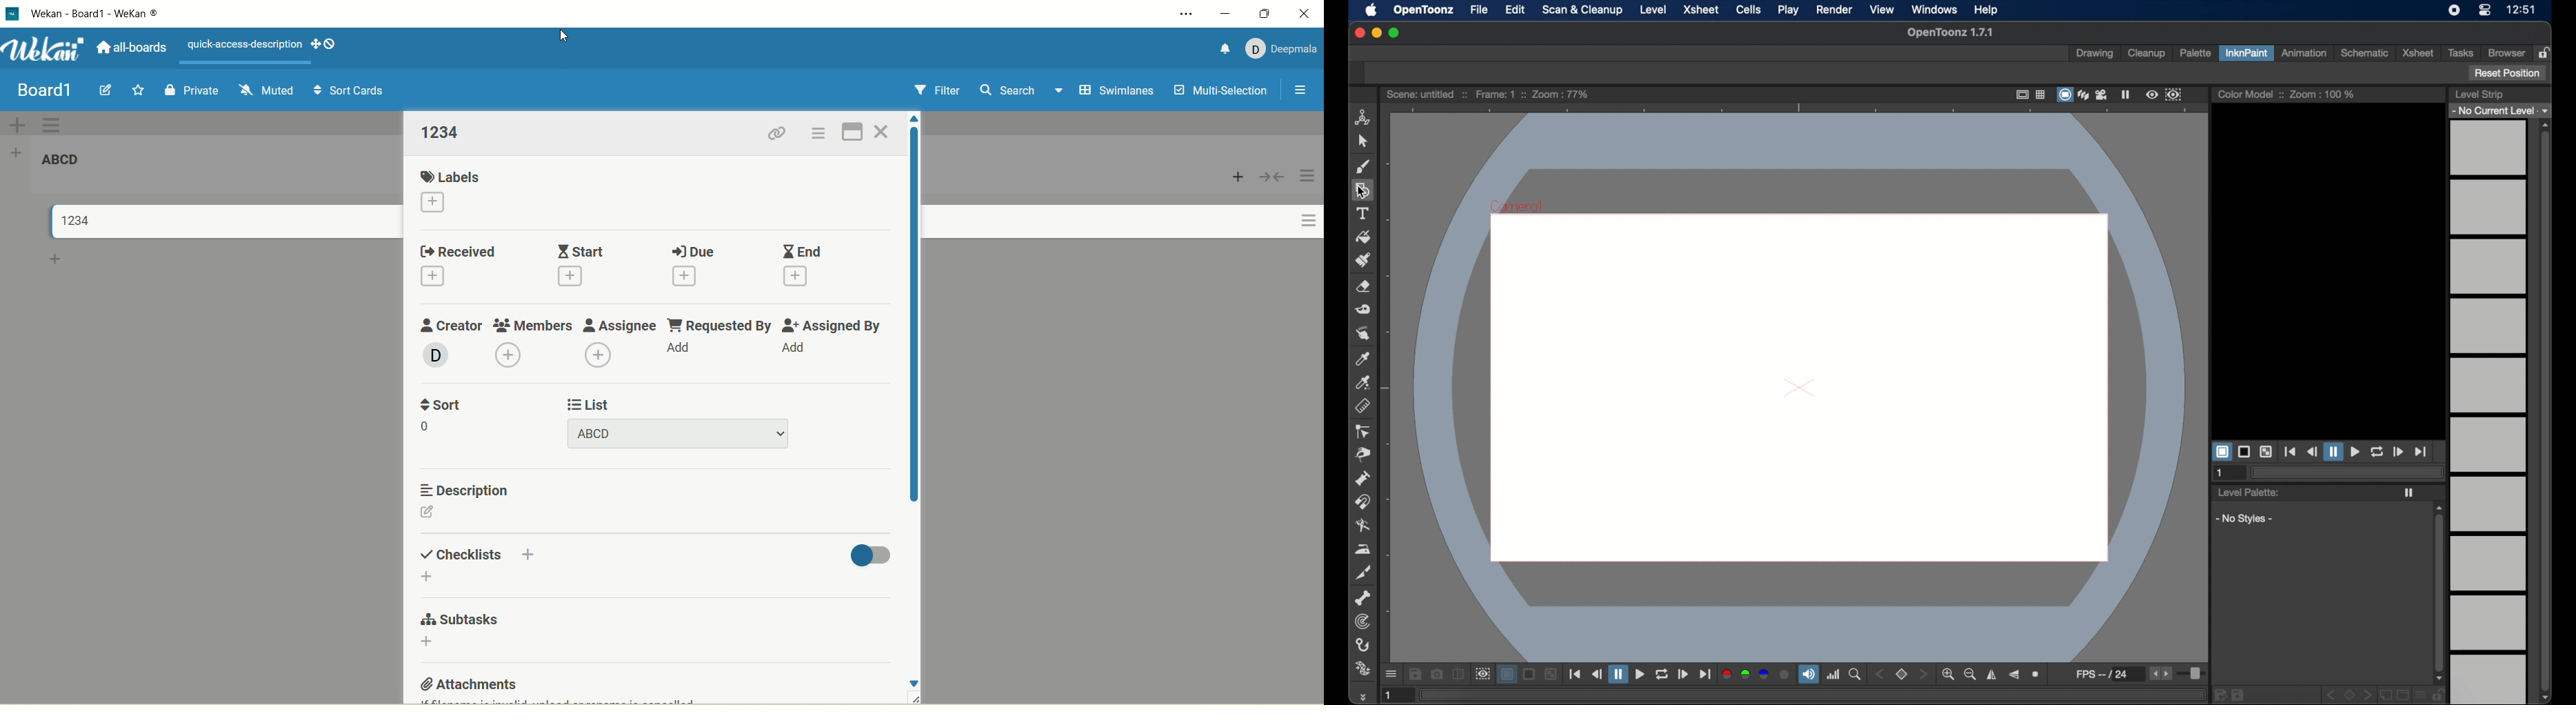 This screenshot has width=2576, height=728. What do you see at coordinates (799, 277) in the screenshot?
I see `add` at bounding box center [799, 277].